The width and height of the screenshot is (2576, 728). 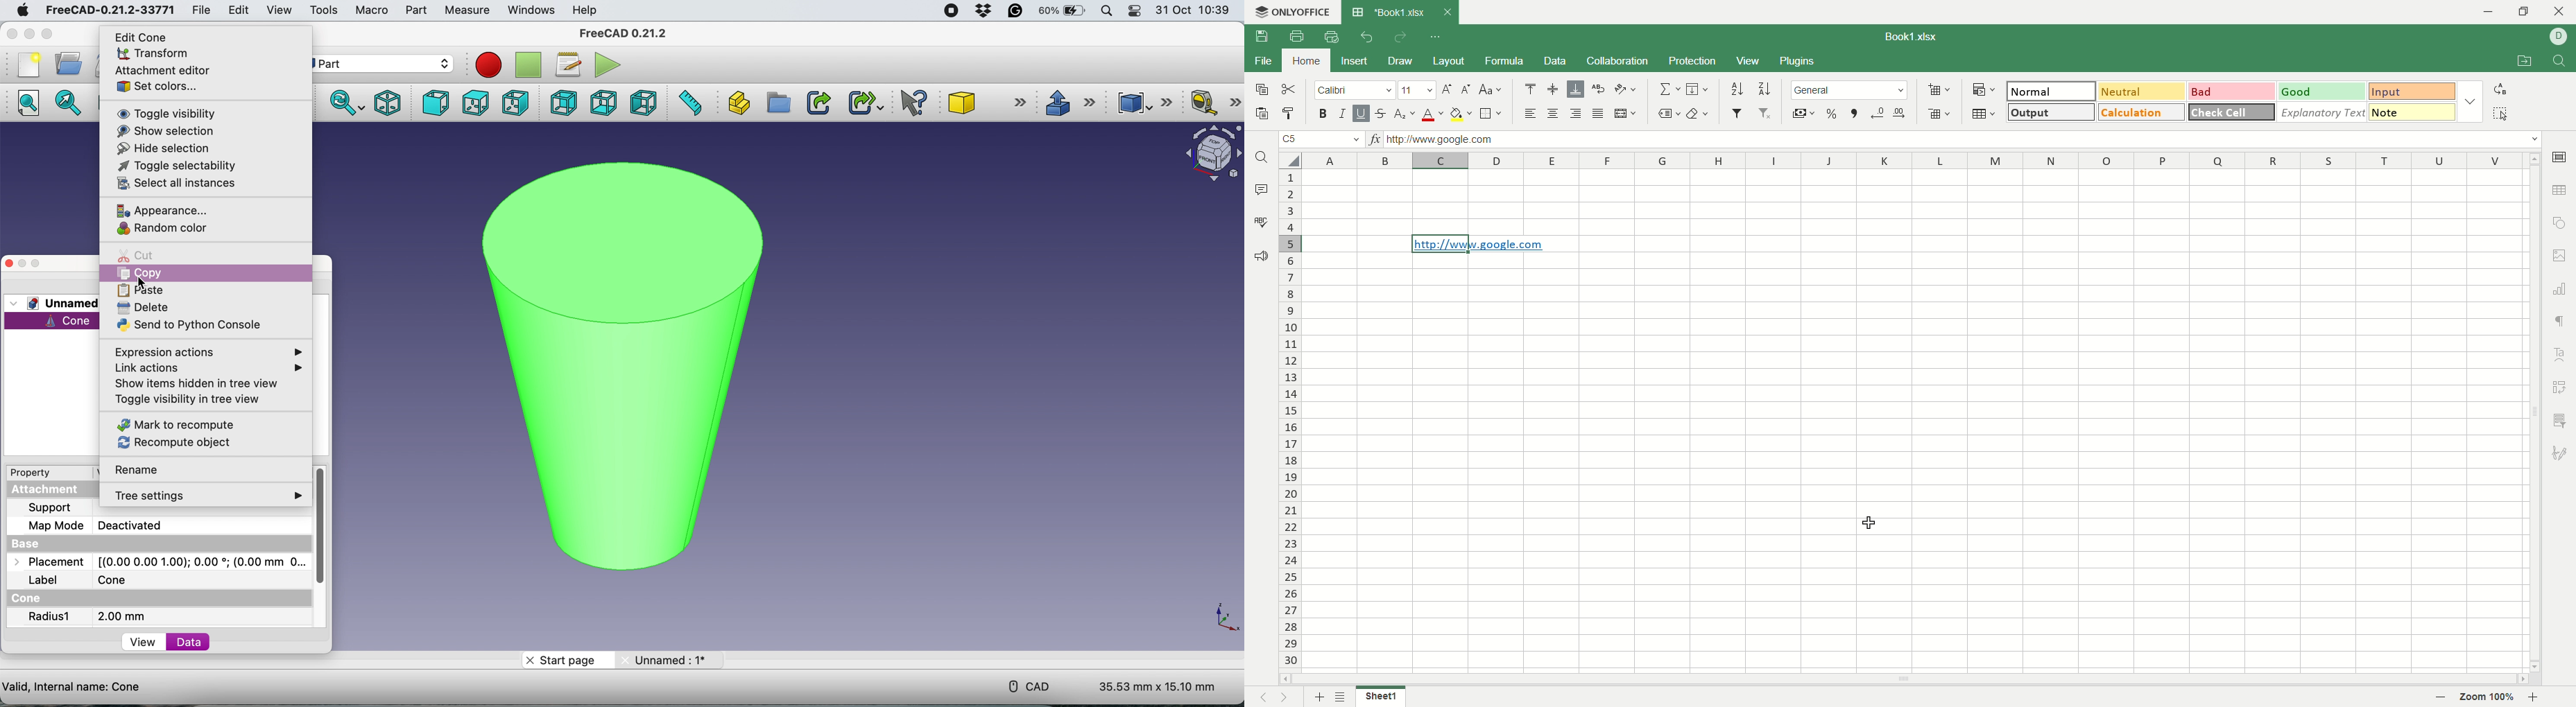 I want to click on accounting style, so click(x=1803, y=113).